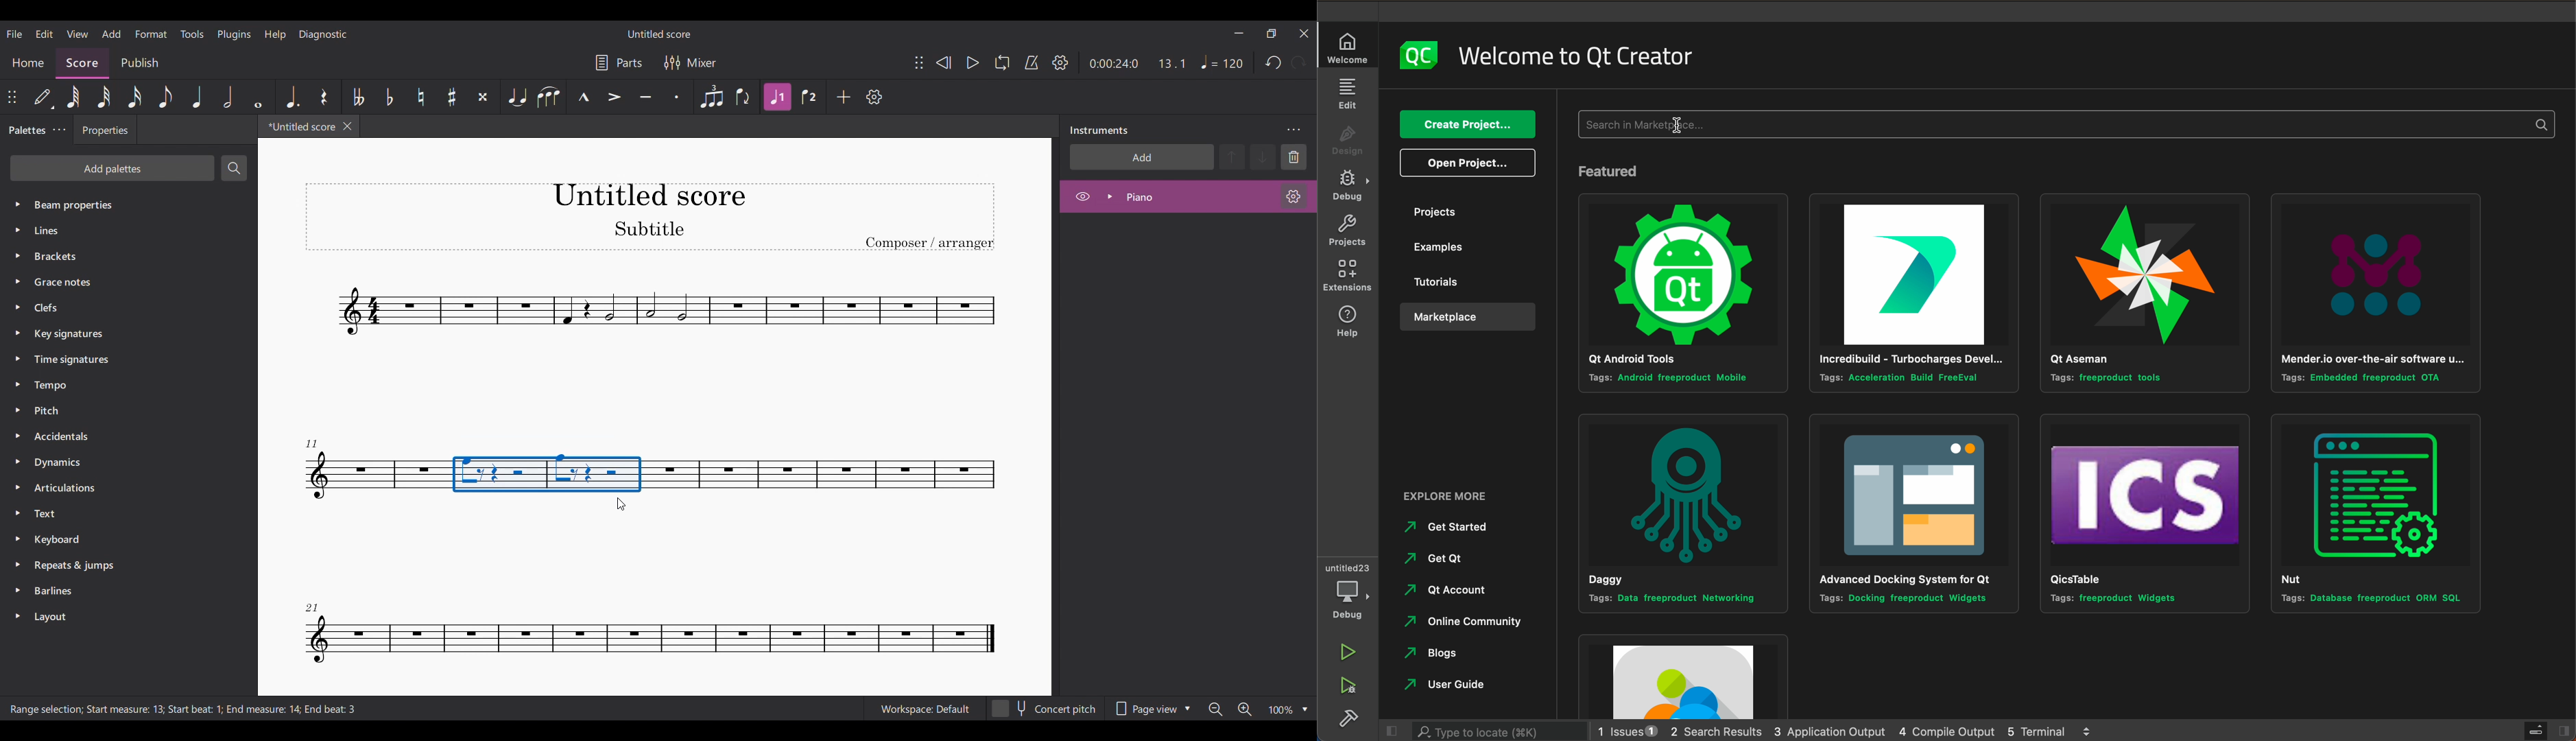 This screenshot has width=2576, height=756. What do you see at coordinates (151, 34) in the screenshot?
I see `Format menu` at bounding box center [151, 34].